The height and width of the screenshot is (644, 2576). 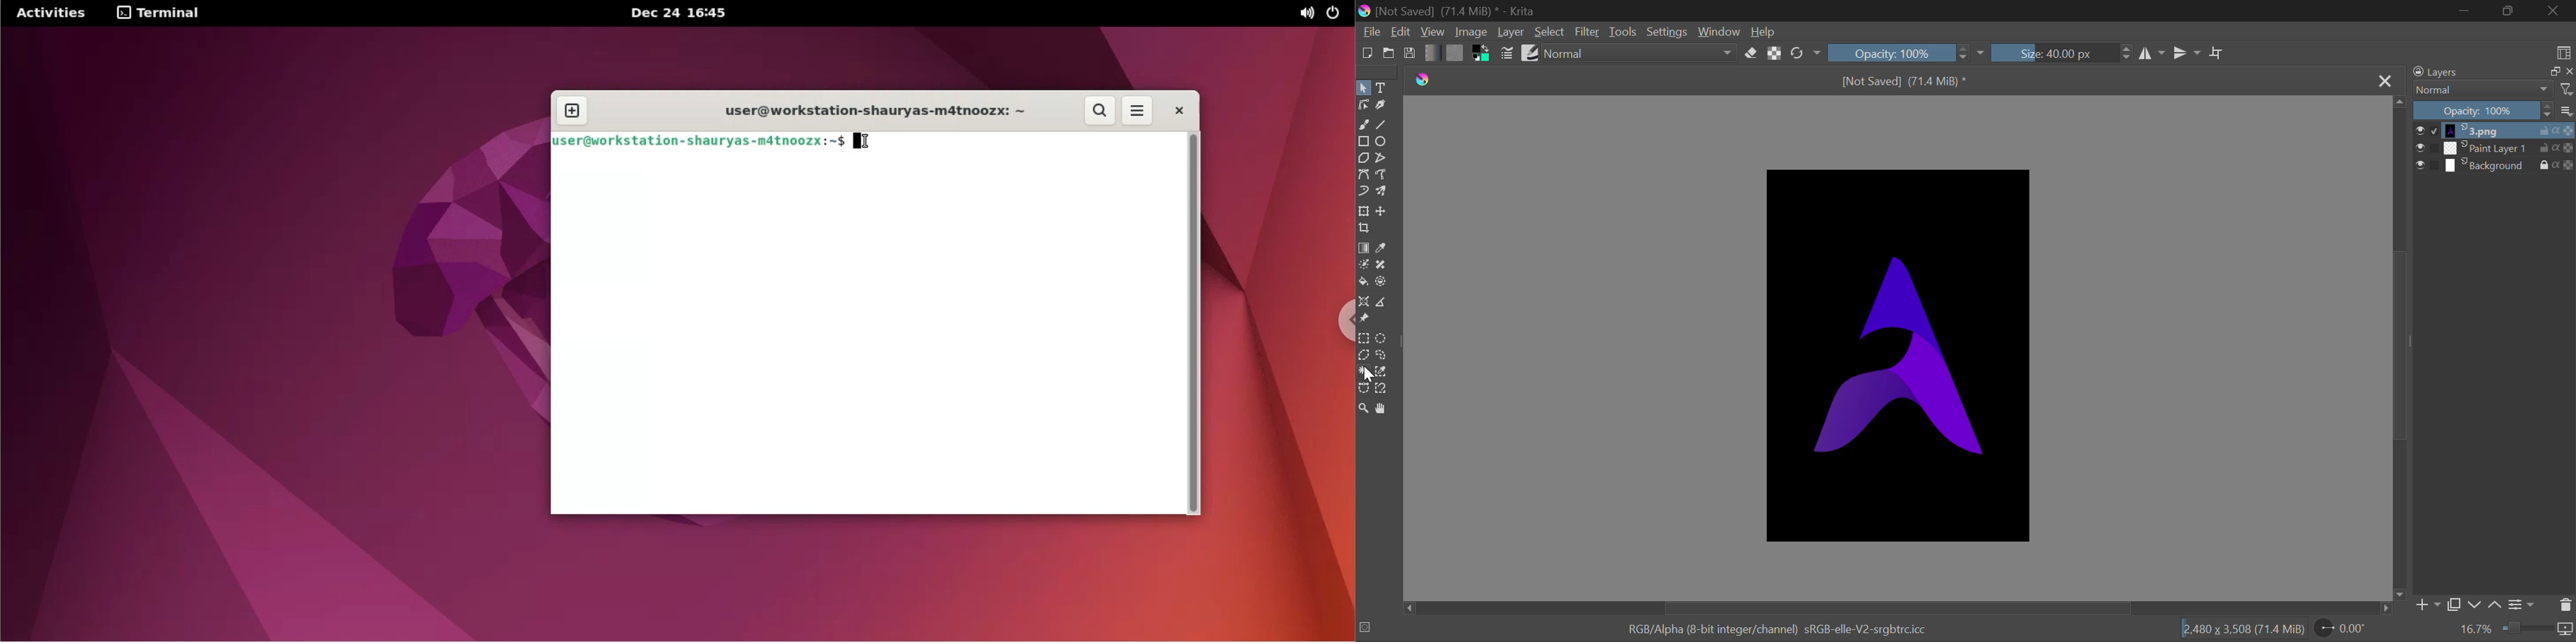 What do you see at coordinates (1371, 32) in the screenshot?
I see `File` at bounding box center [1371, 32].